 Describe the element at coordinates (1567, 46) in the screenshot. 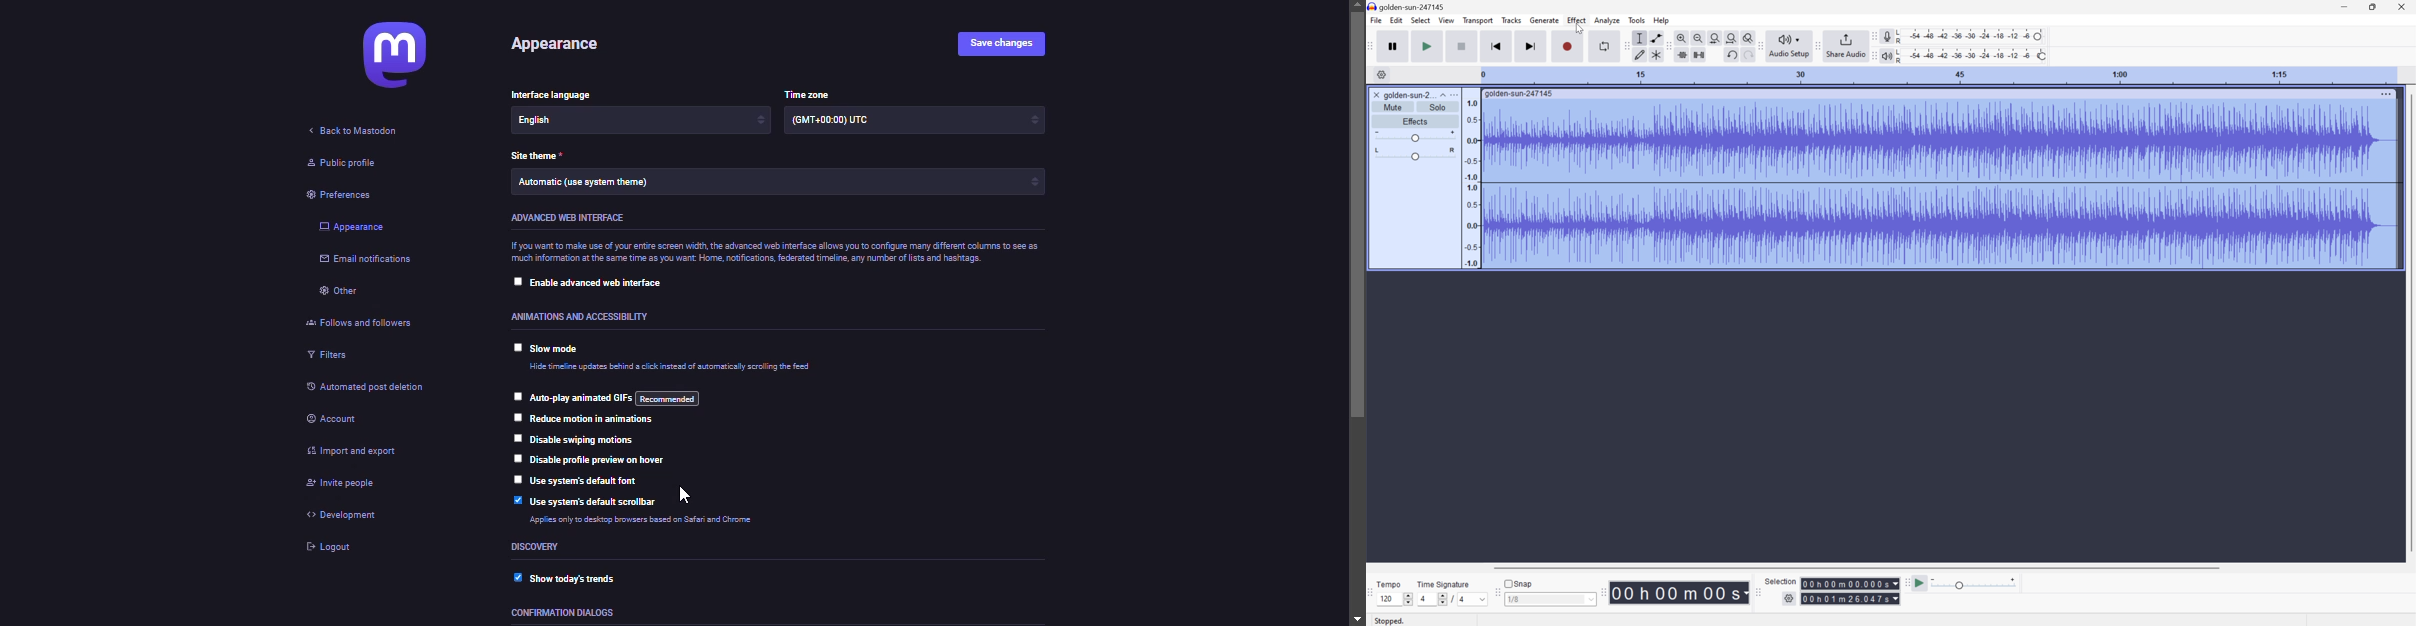

I see `Record / Record new track` at that location.